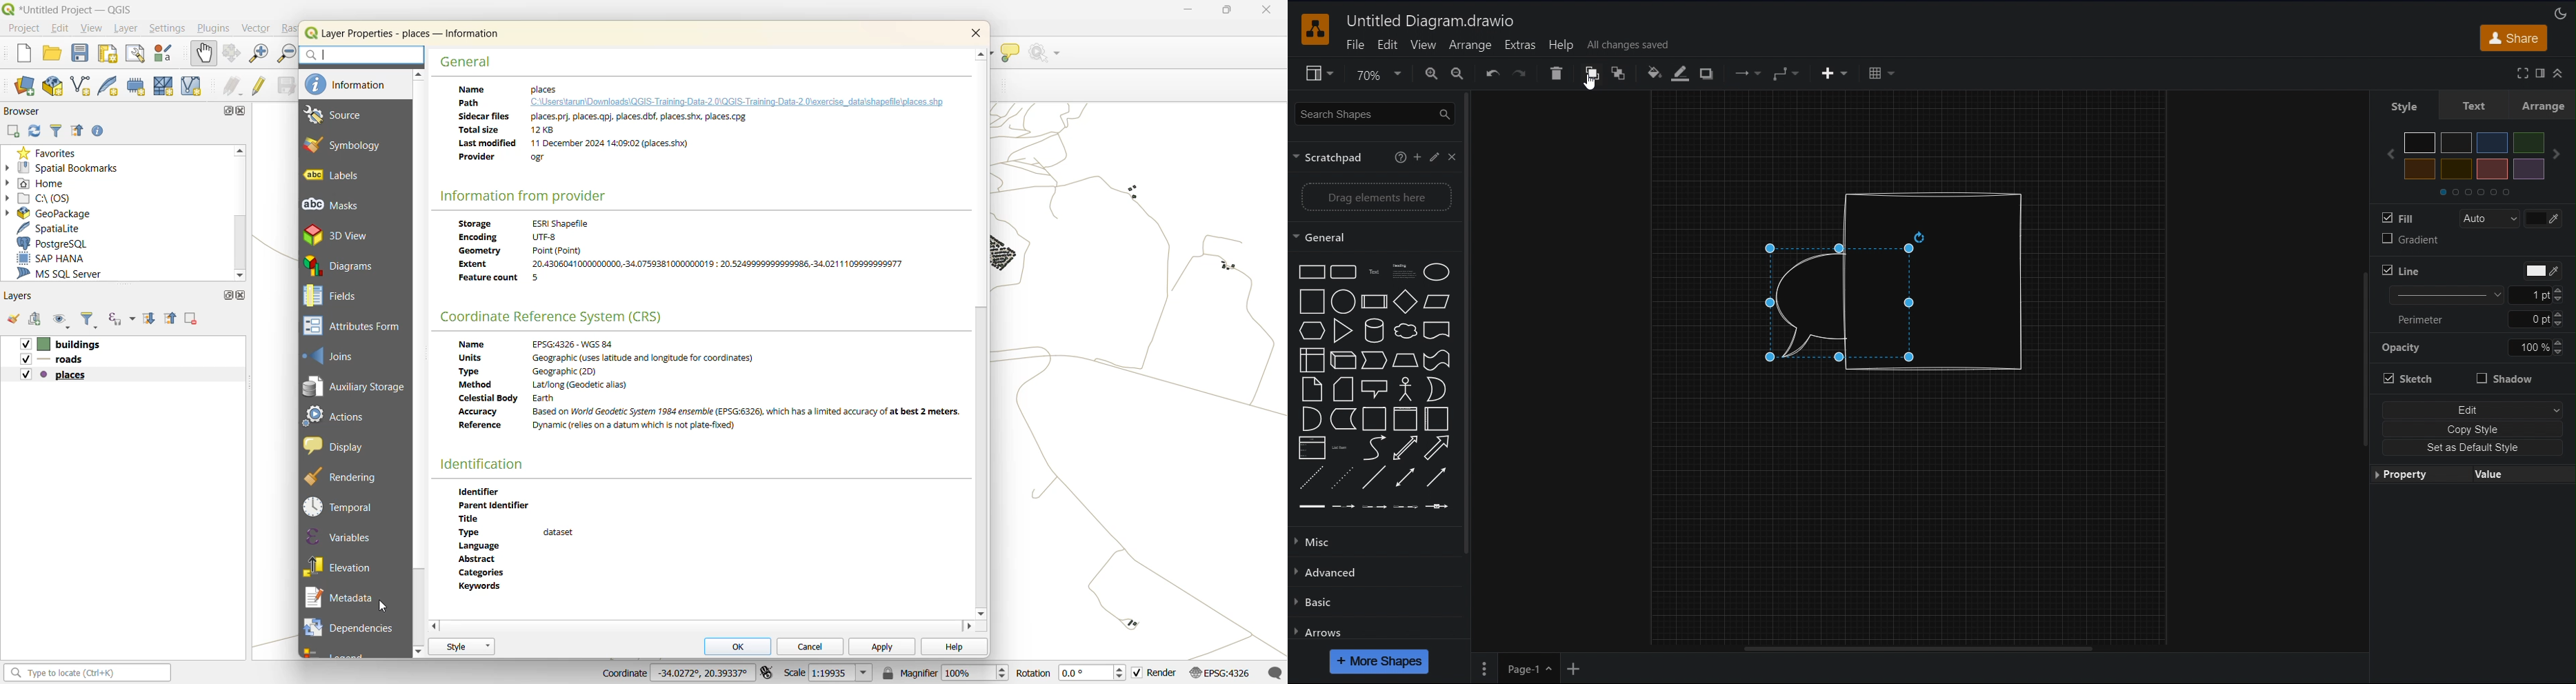 Image resolution: width=2576 pixels, height=700 pixels. What do you see at coordinates (52, 55) in the screenshot?
I see `open` at bounding box center [52, 55].